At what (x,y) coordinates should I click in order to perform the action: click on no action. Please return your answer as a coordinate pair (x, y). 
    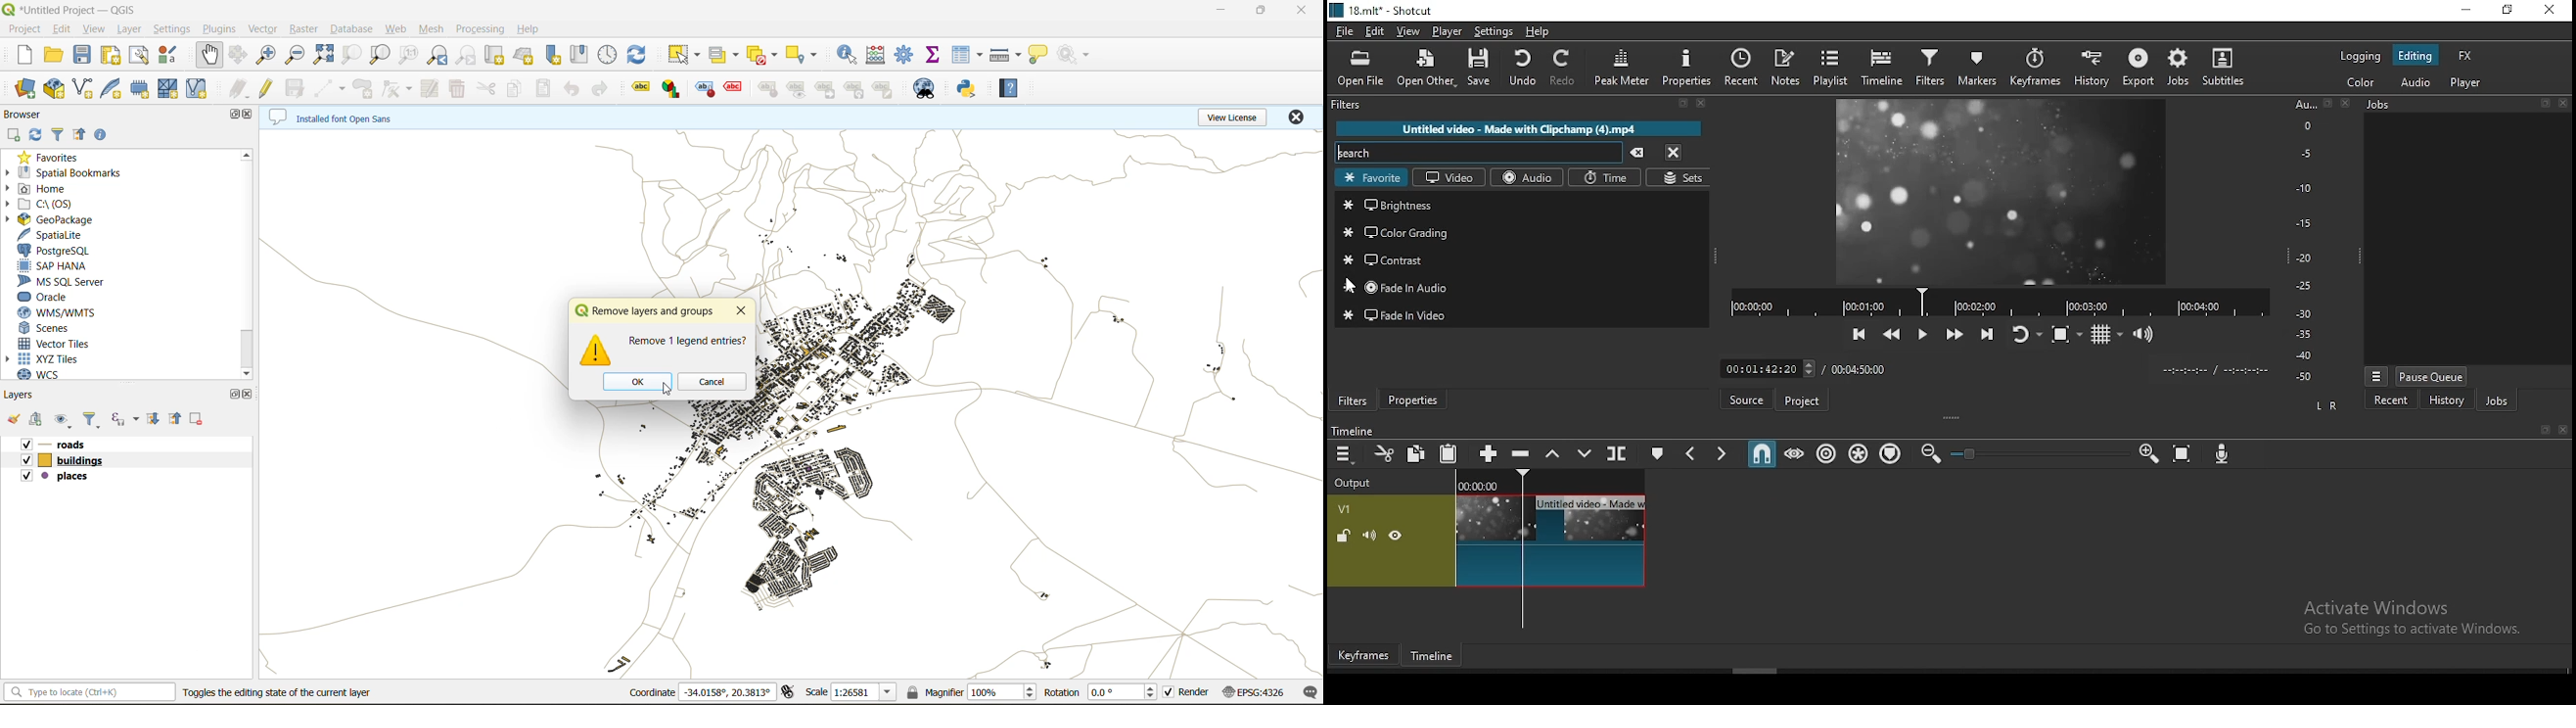
    Looking at the image, I should click on (1076, 56).